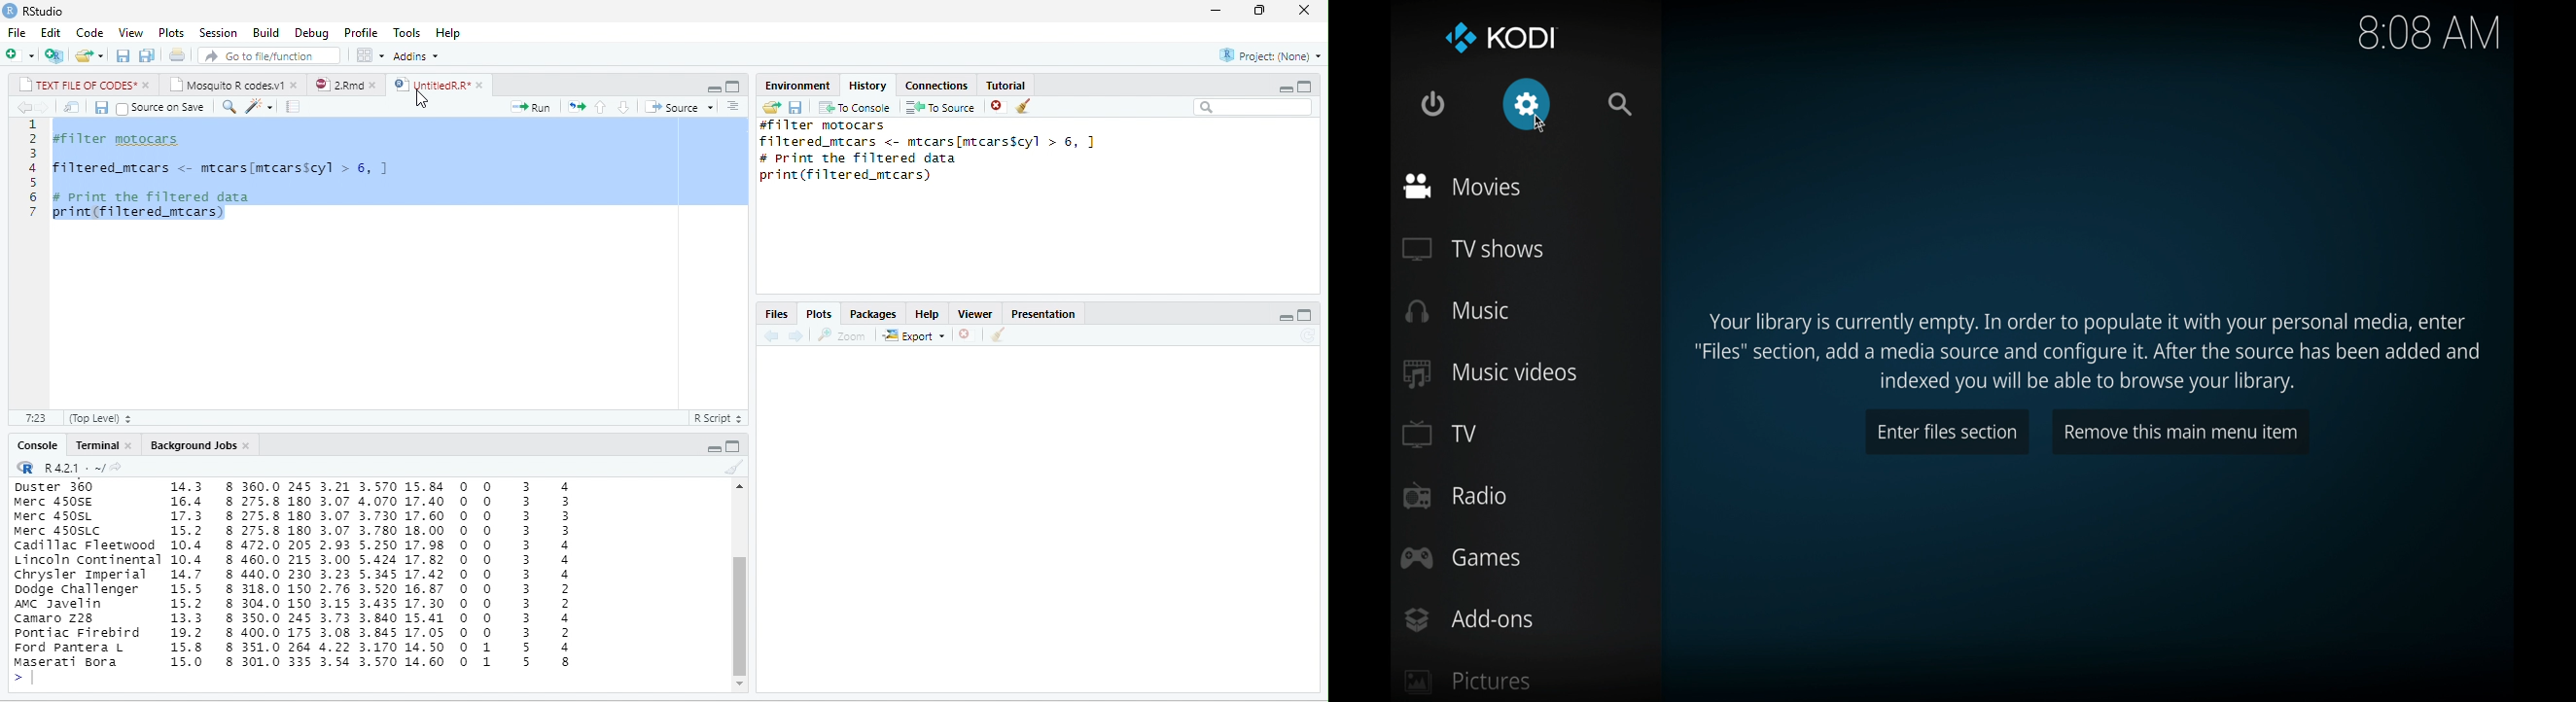 The image size is (2576, 728). Describe the element at coordinates (794, 108) in the screenshot. I see `save` at that location.